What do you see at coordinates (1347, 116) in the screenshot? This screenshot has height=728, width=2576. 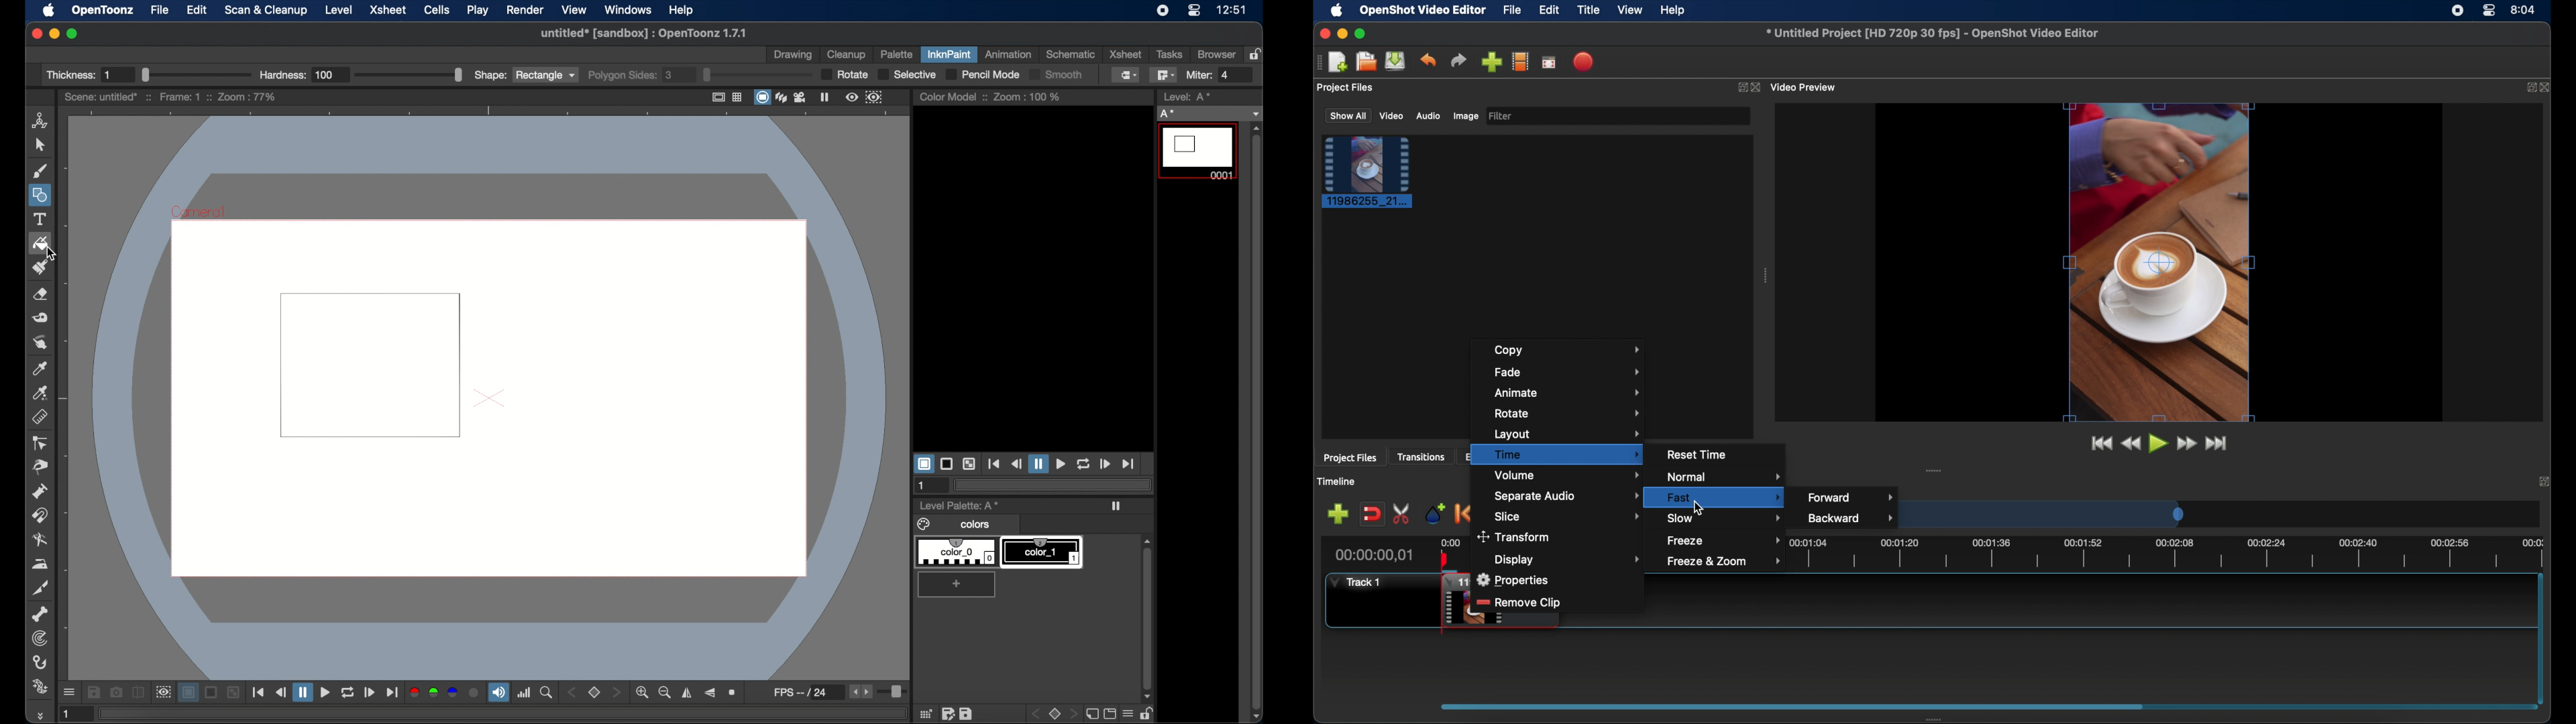 I see `show all` at bounding box center [1347, 116].